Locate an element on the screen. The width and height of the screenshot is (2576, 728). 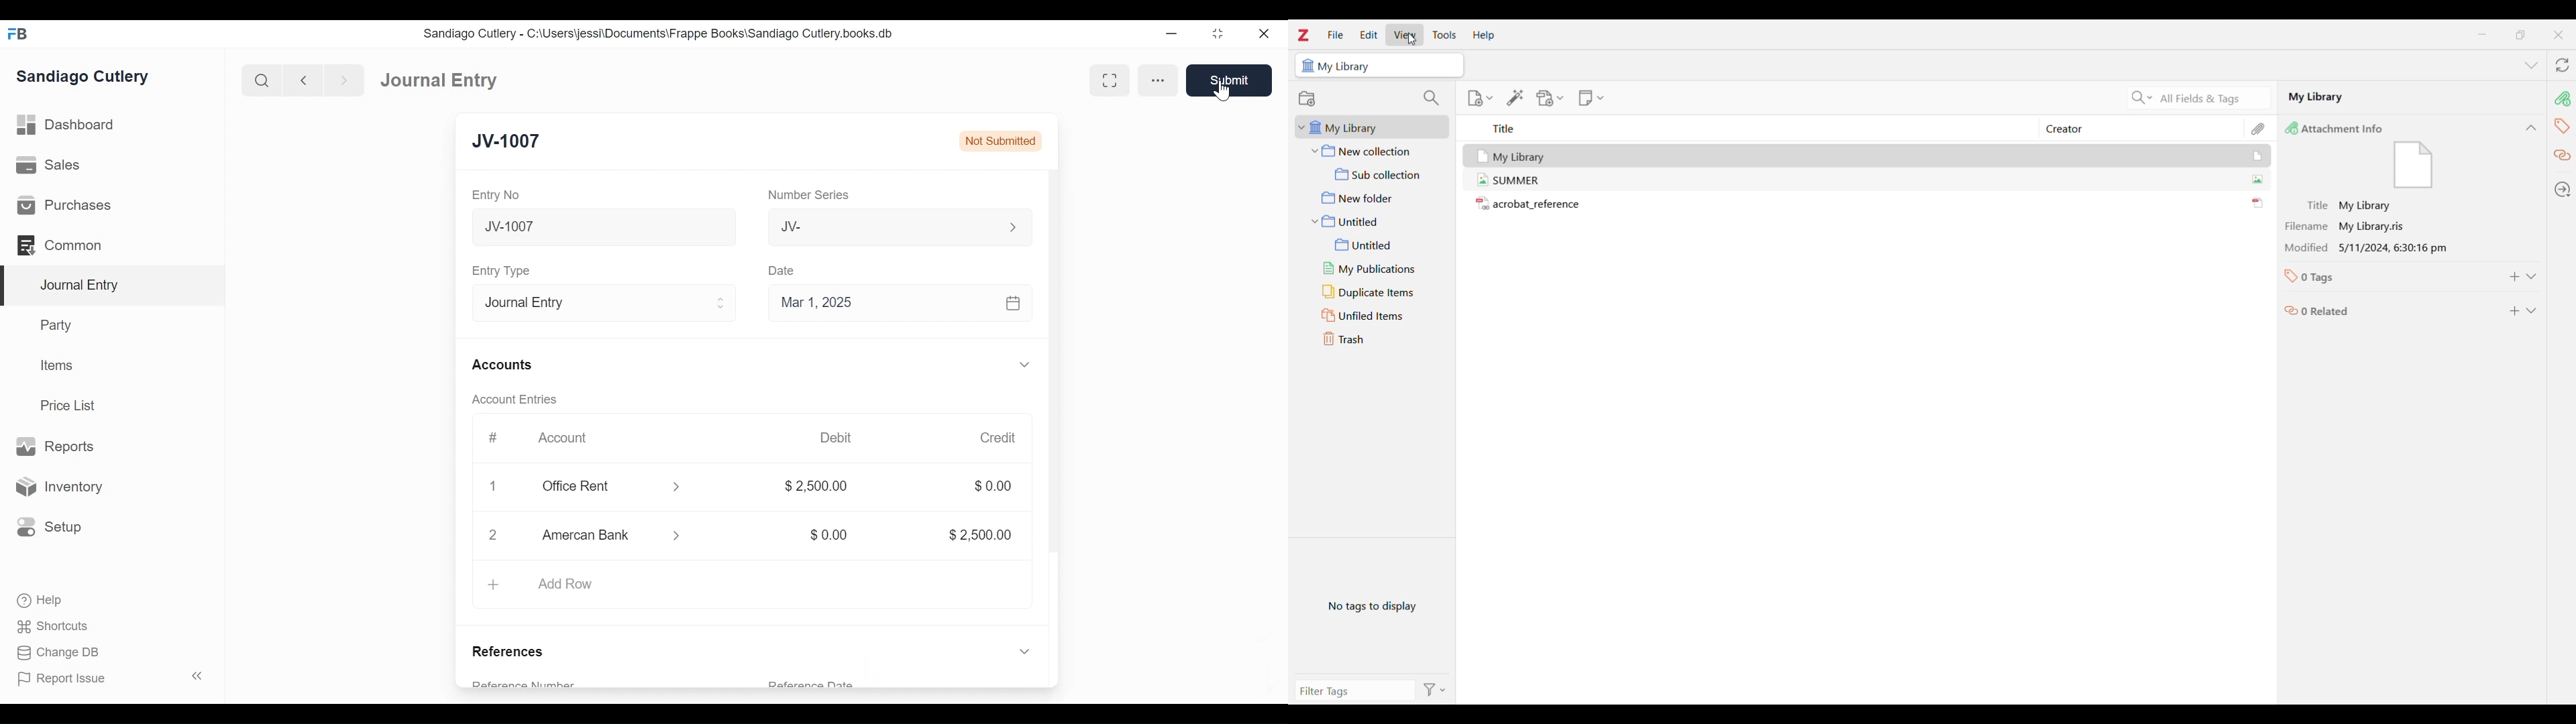
$2,500.00 is located at coordinates (972, 534).